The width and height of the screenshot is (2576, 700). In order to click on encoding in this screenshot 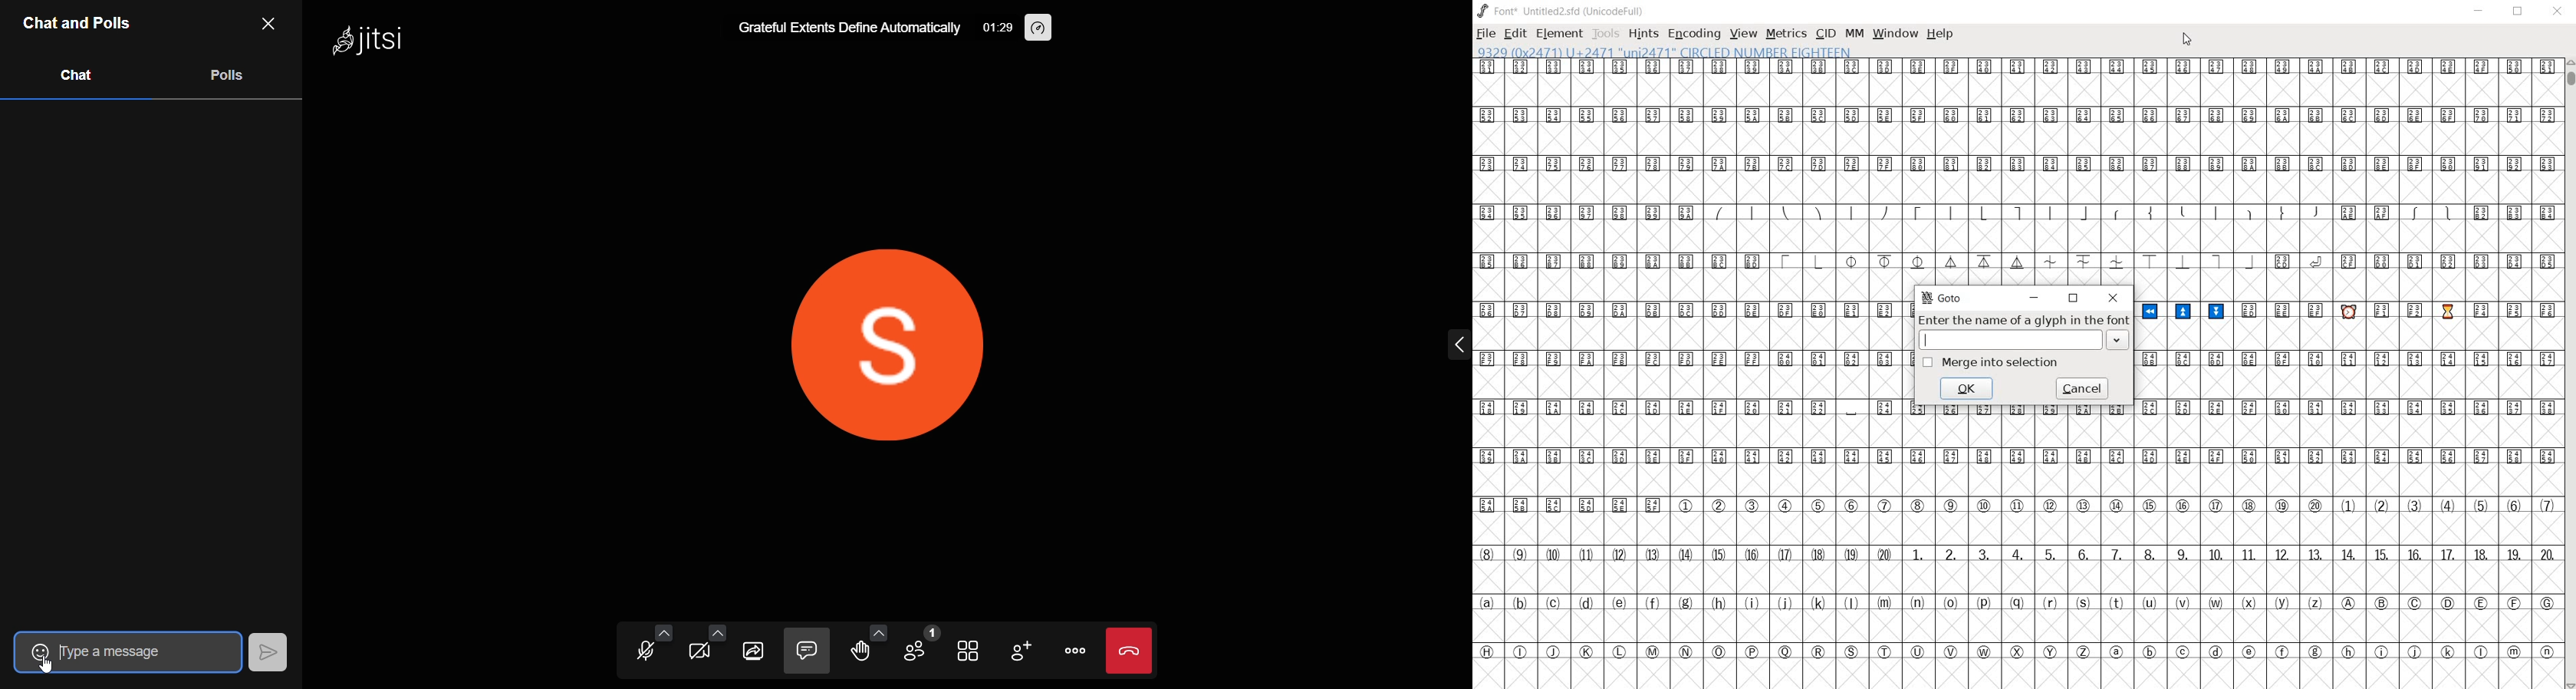, I will do `click(1696, 34)`.